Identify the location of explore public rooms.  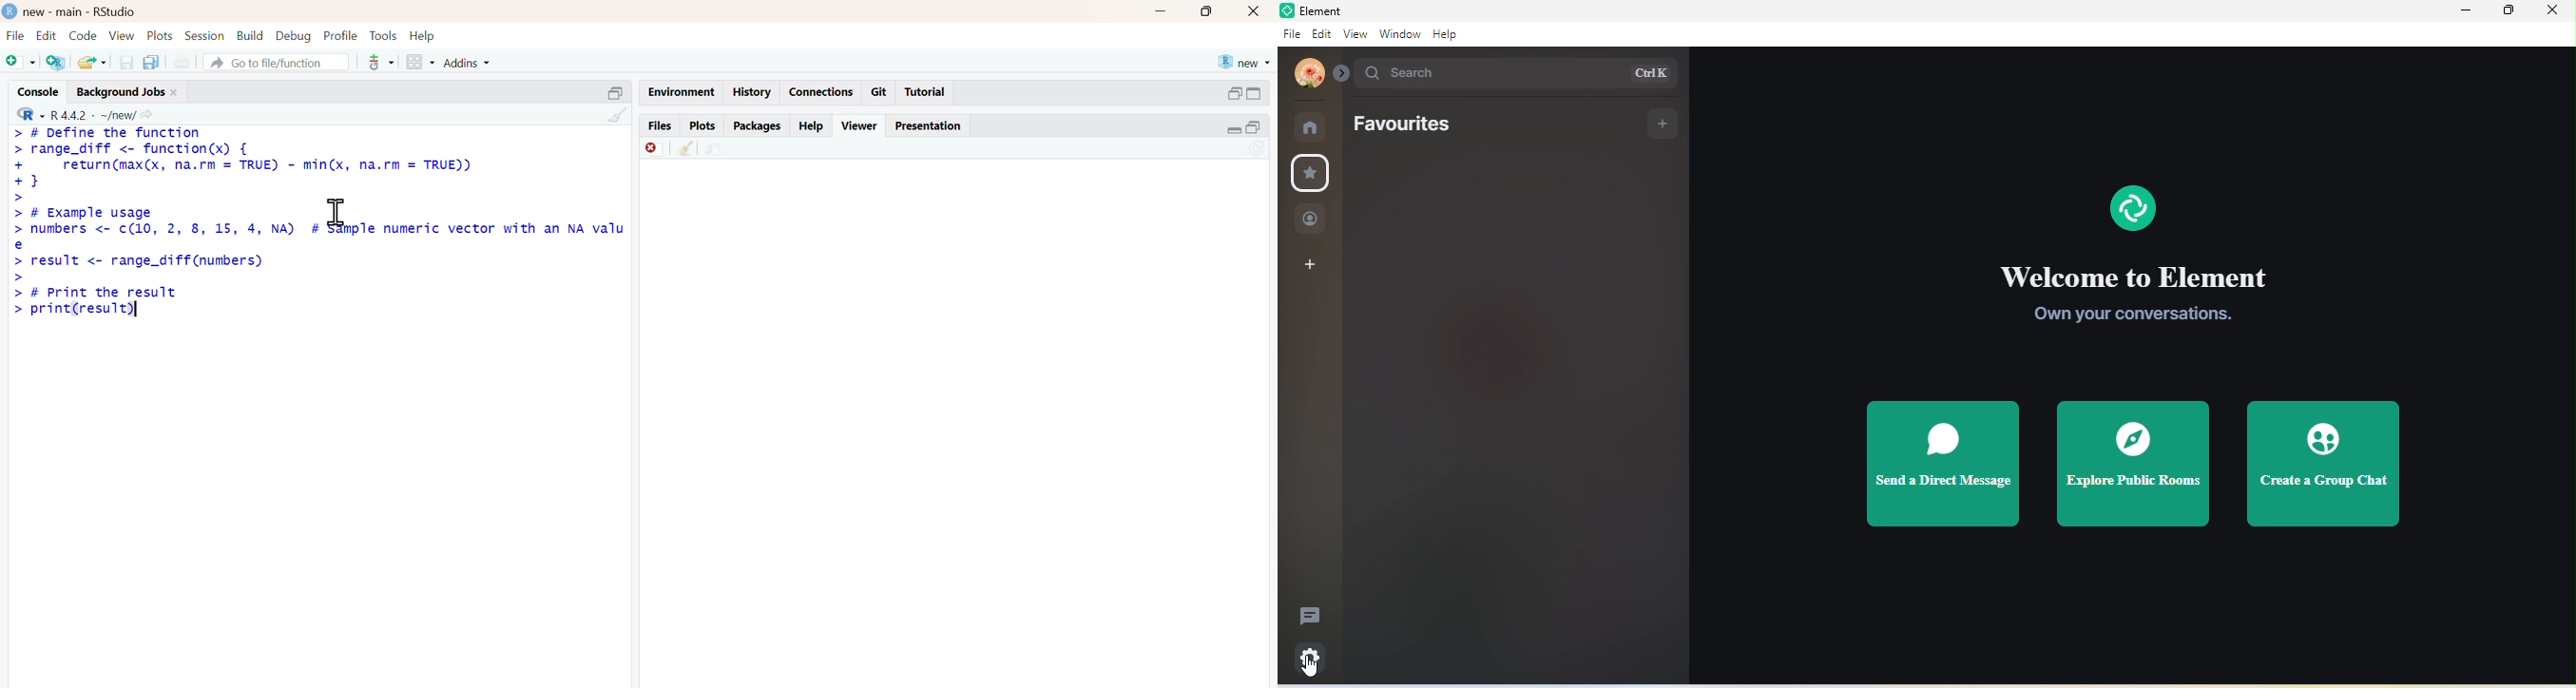
(2138, 468).